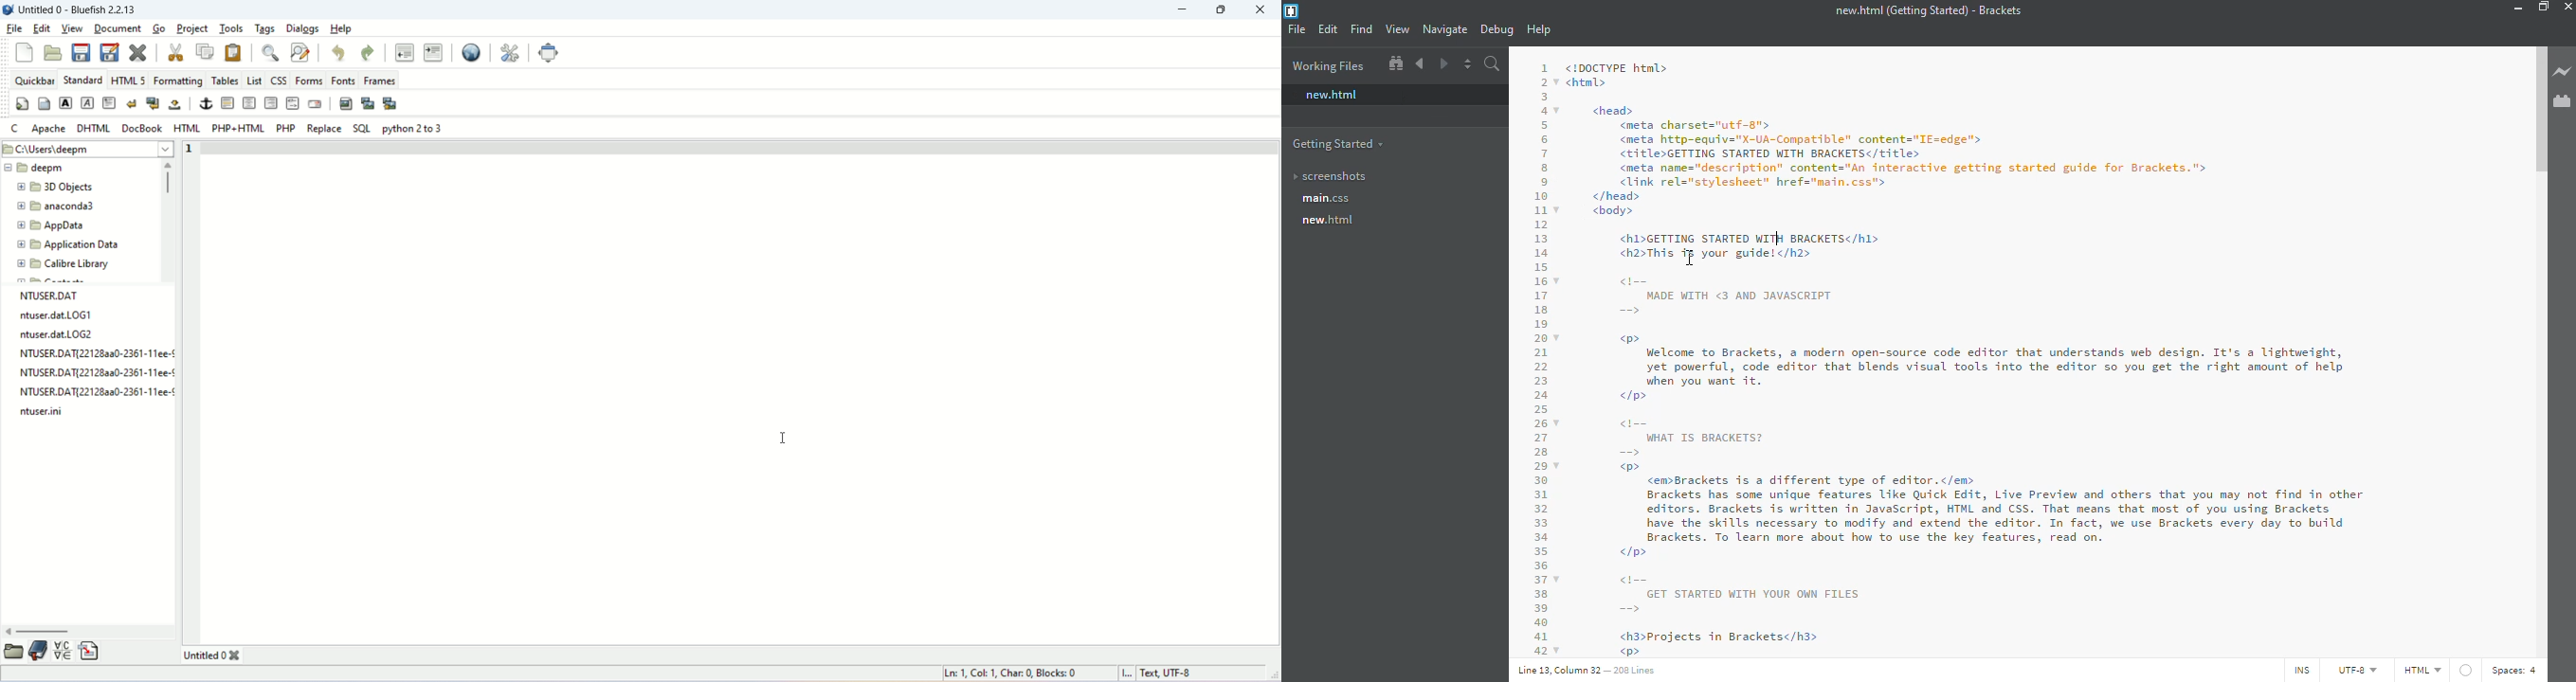 The image size is (2576, 700). I want to click on dialogs, so click(304, 28).